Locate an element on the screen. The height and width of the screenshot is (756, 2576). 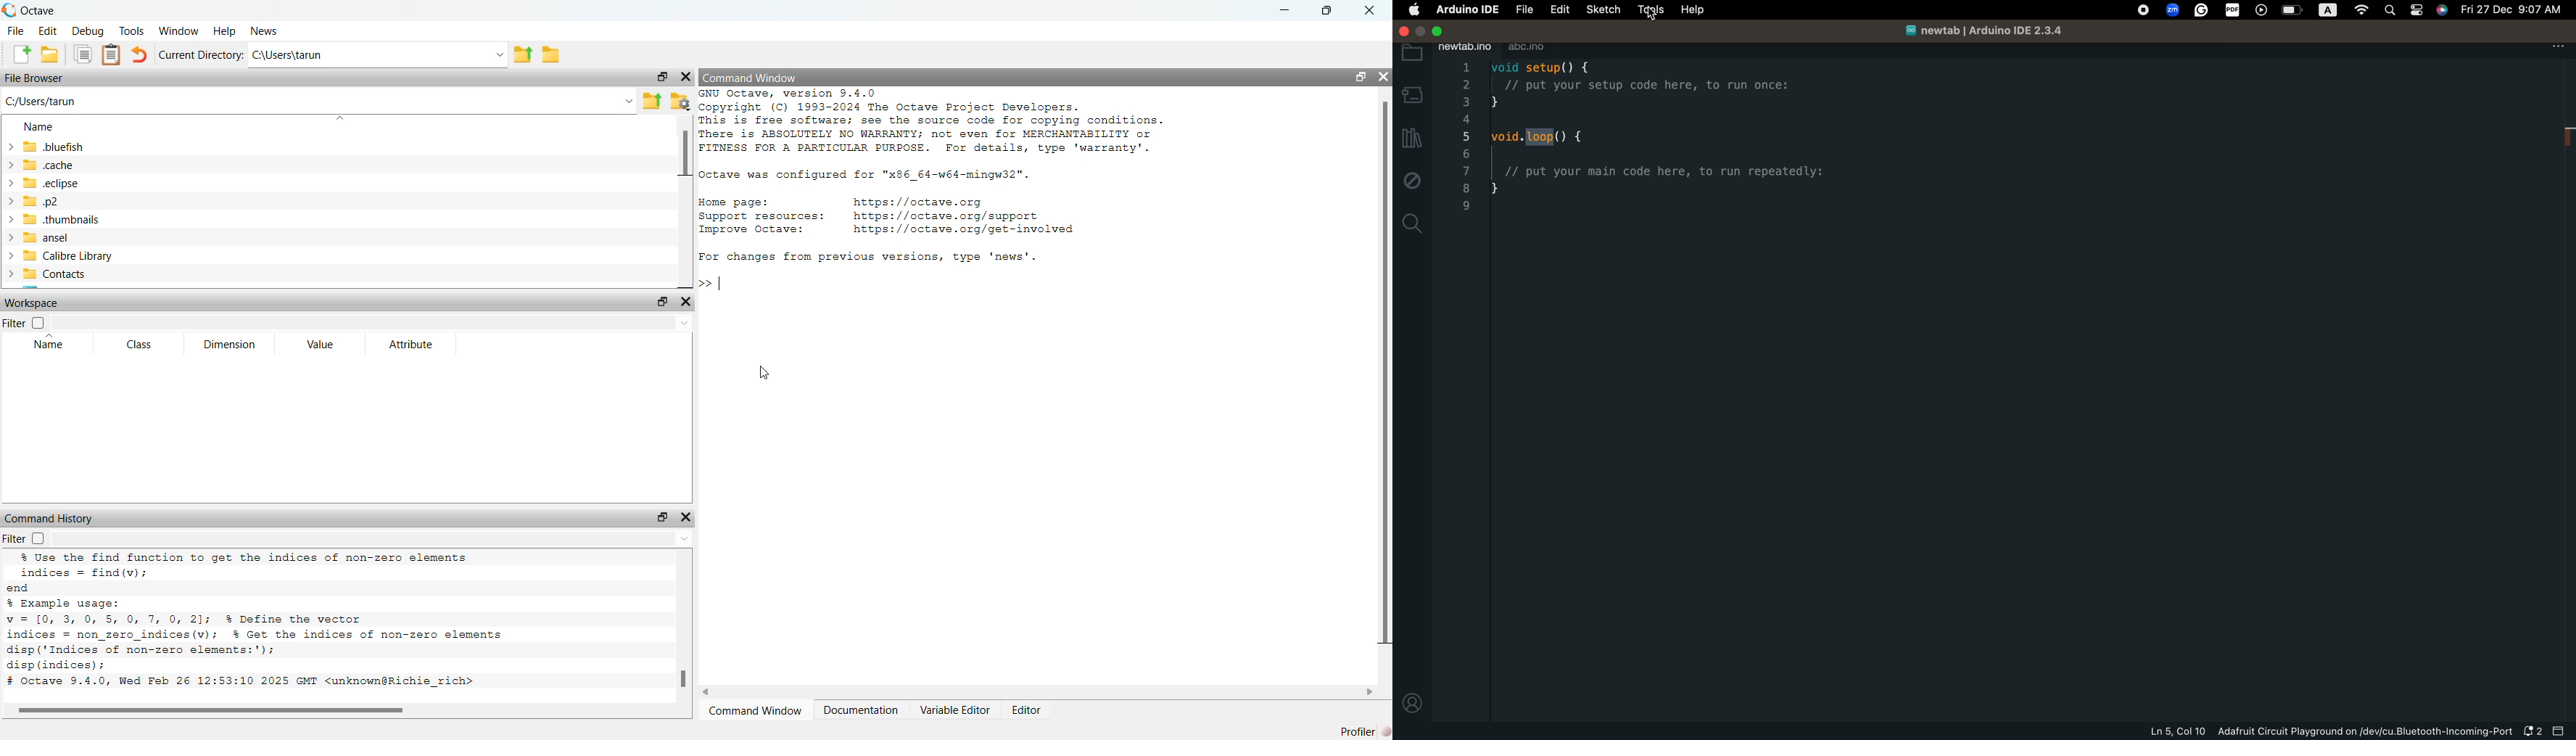
p2 is located at coordinates (38, 202).